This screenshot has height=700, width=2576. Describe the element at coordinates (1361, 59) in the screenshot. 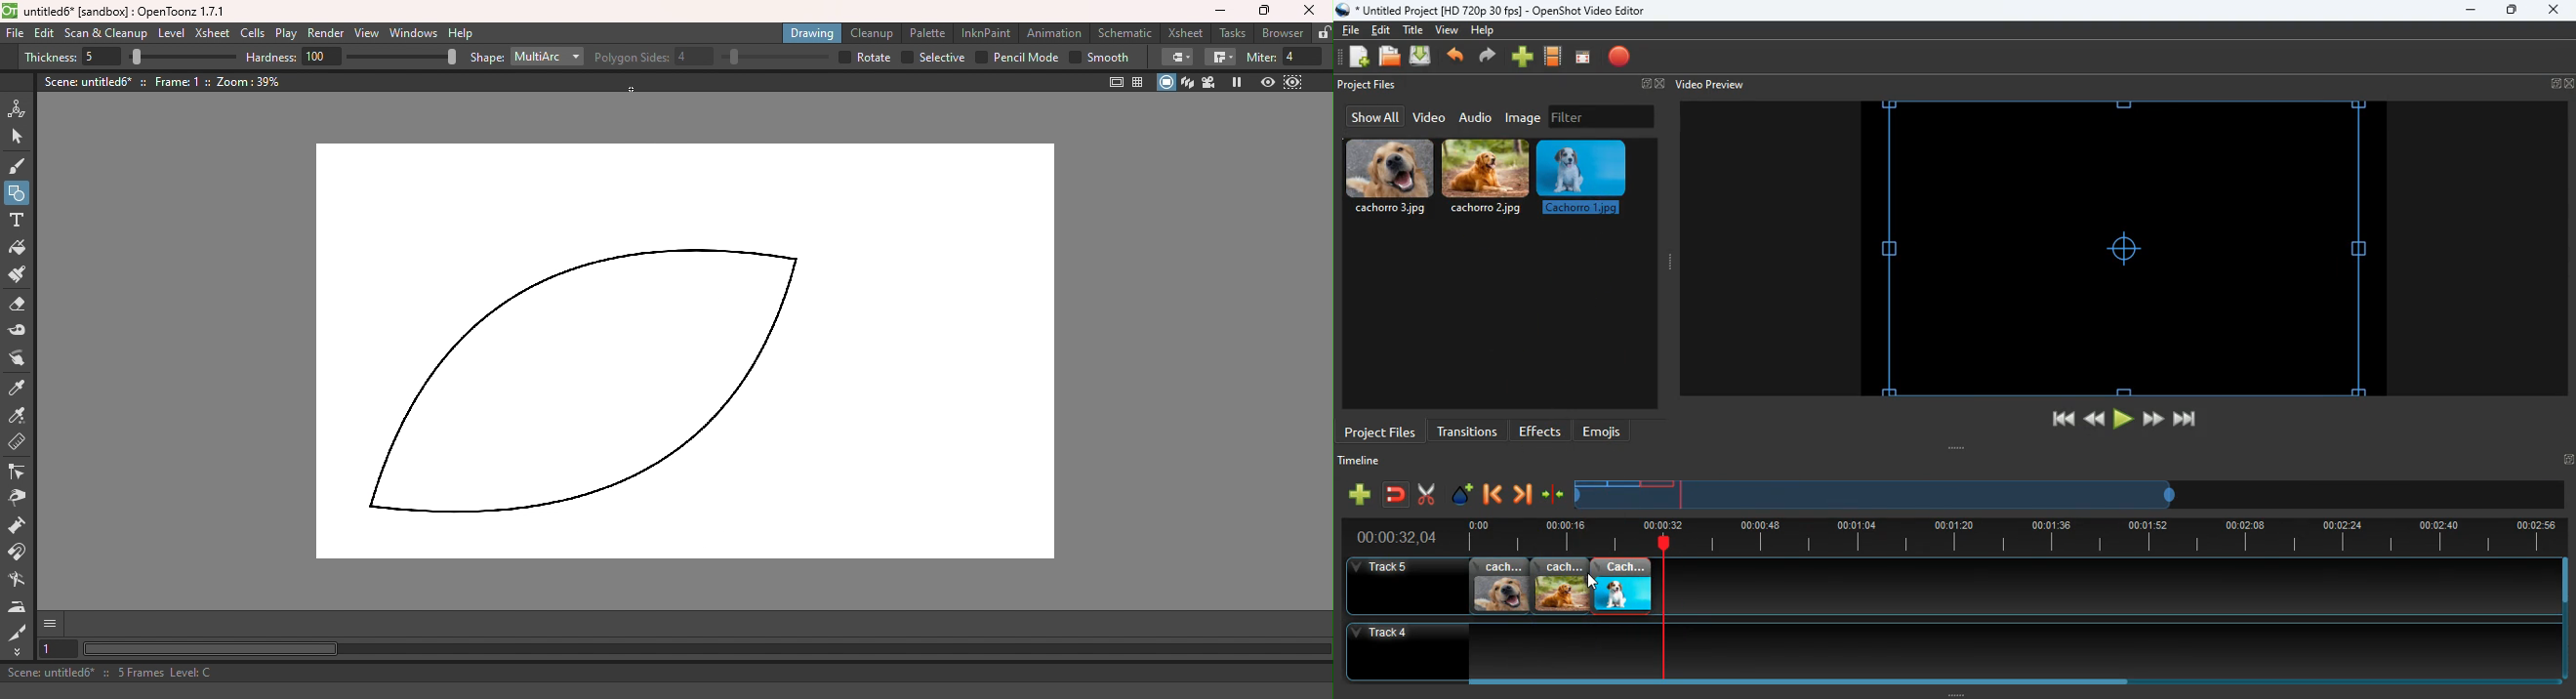

I see `add files` at that location.